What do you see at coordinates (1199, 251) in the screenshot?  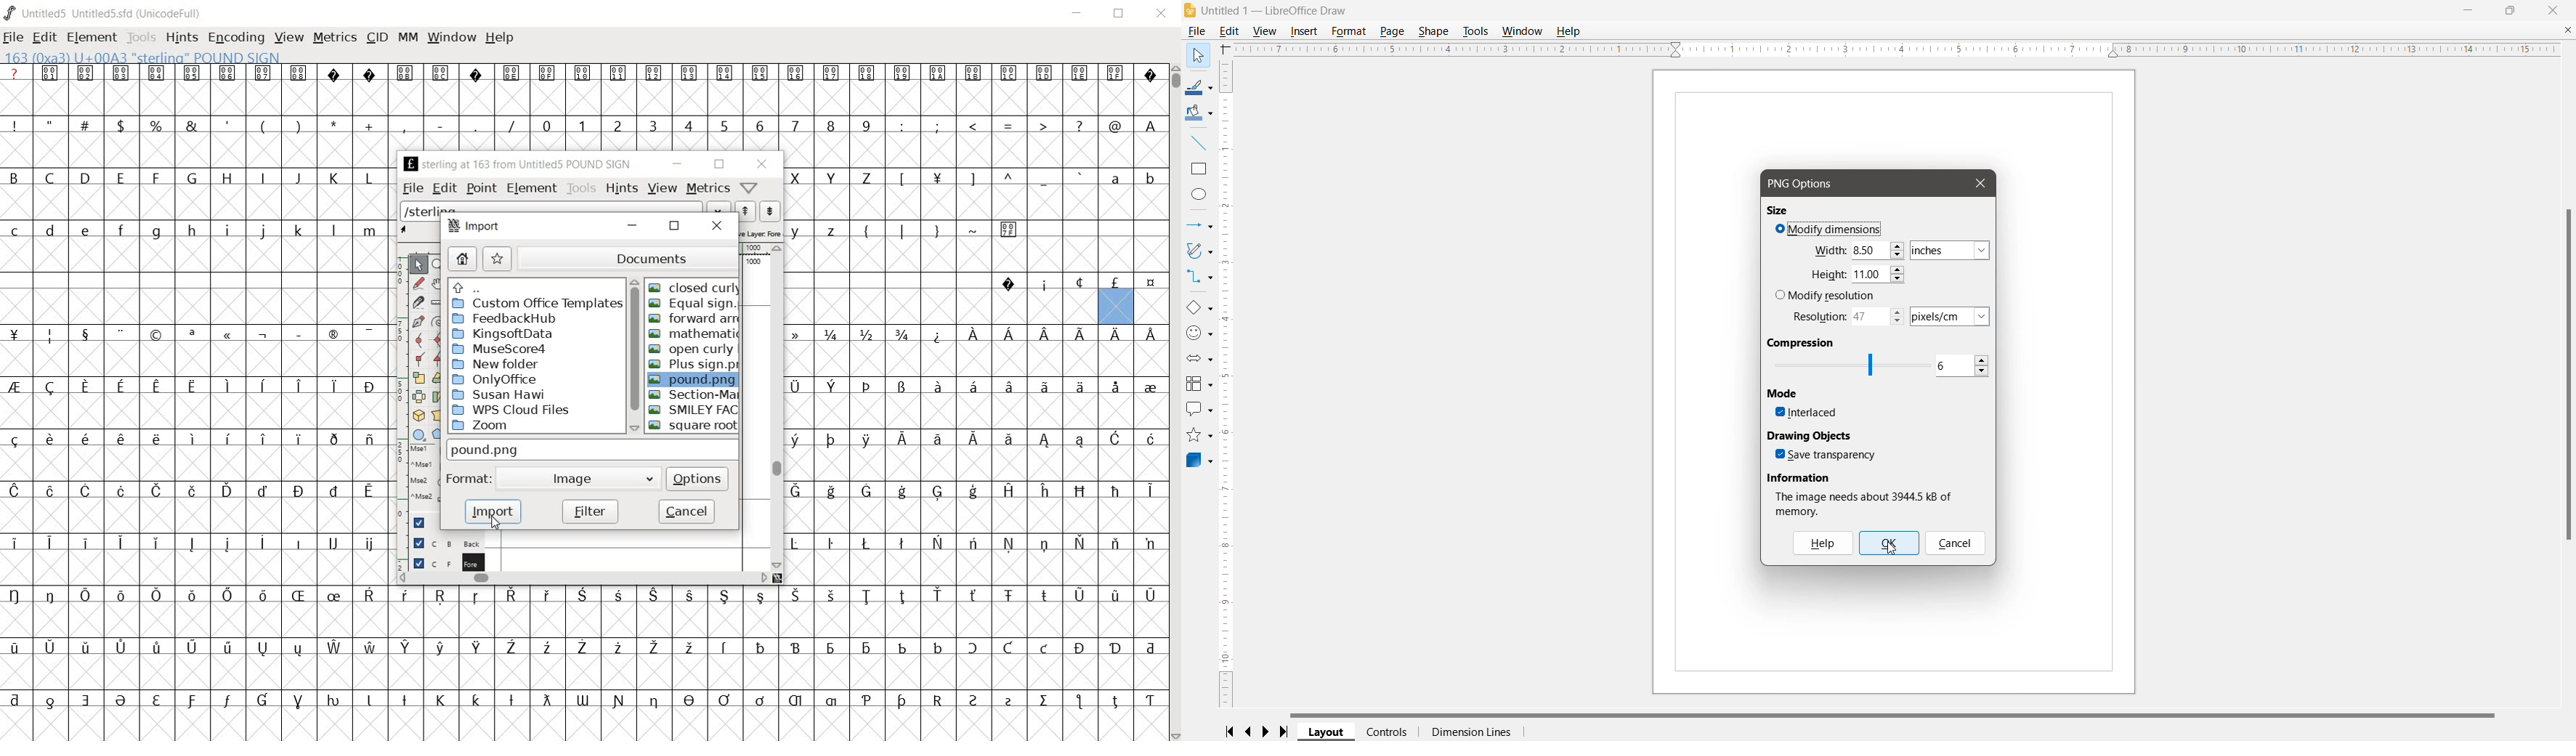 I see `Curves and Polygons` at bounding box center [1199, 251].